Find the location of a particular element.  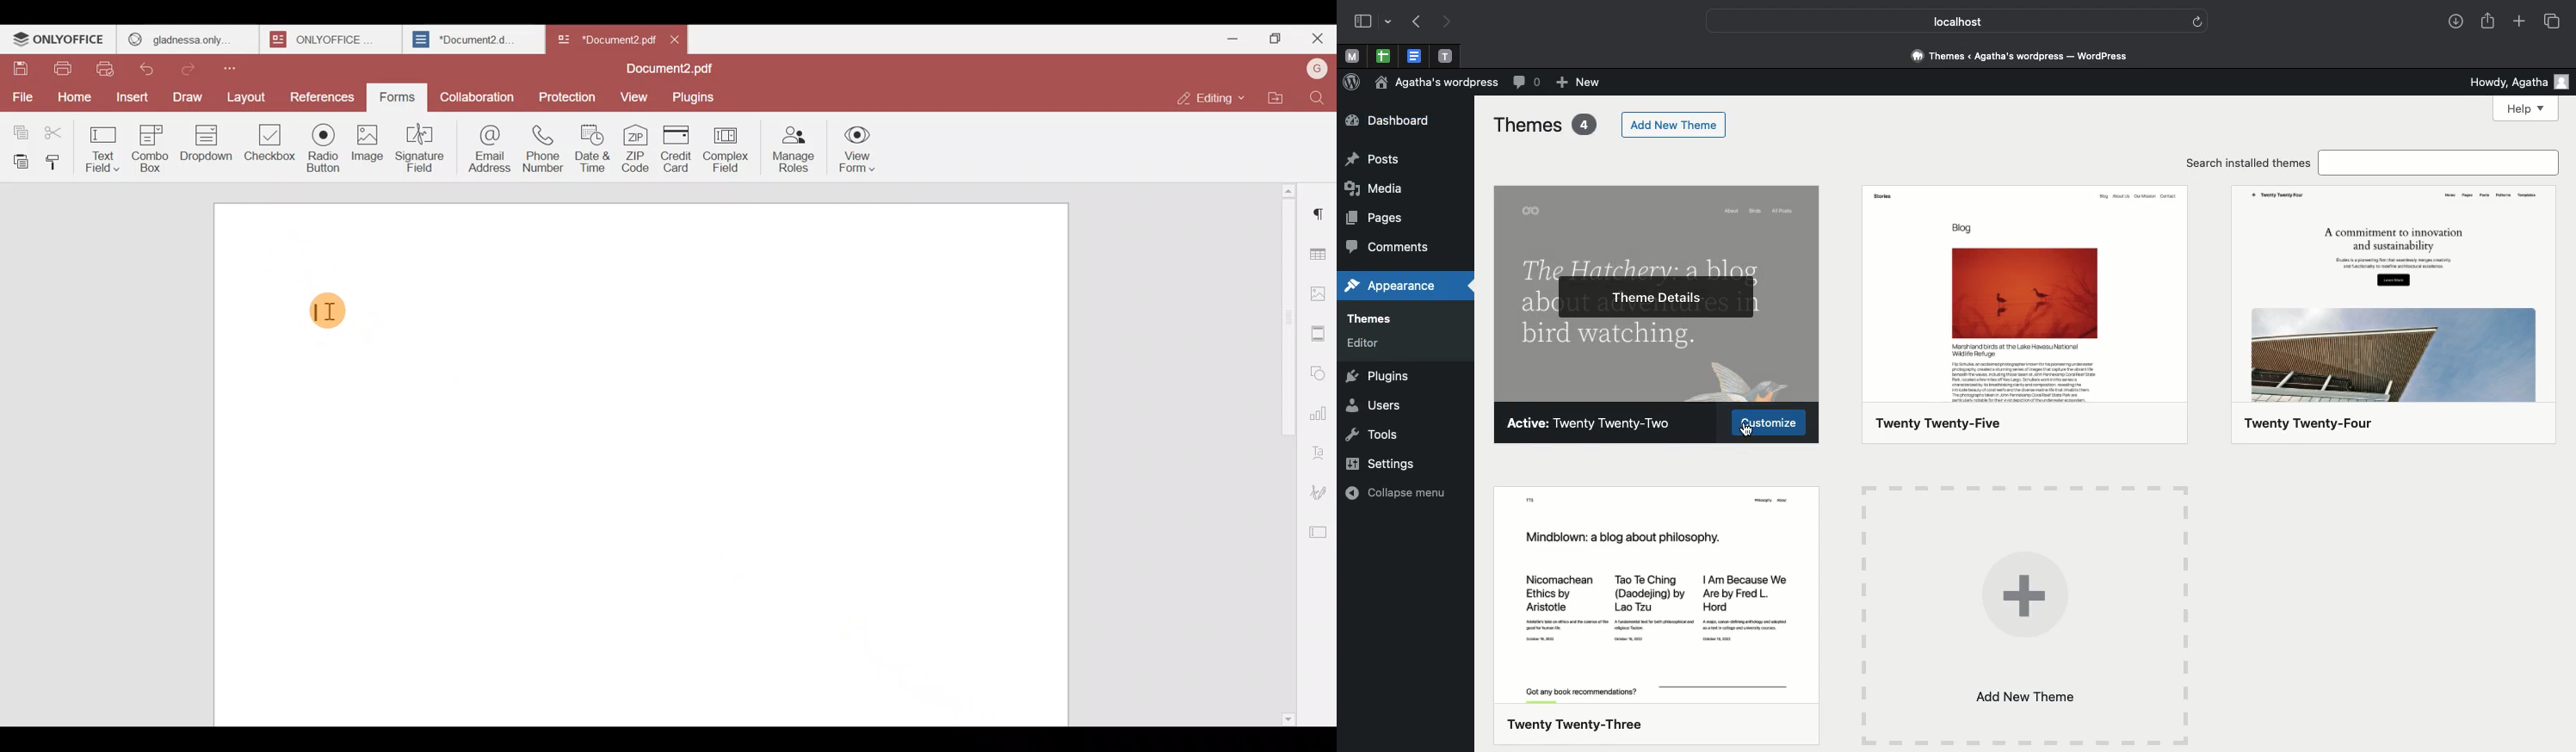

search is located at coordinates (2443, 163).